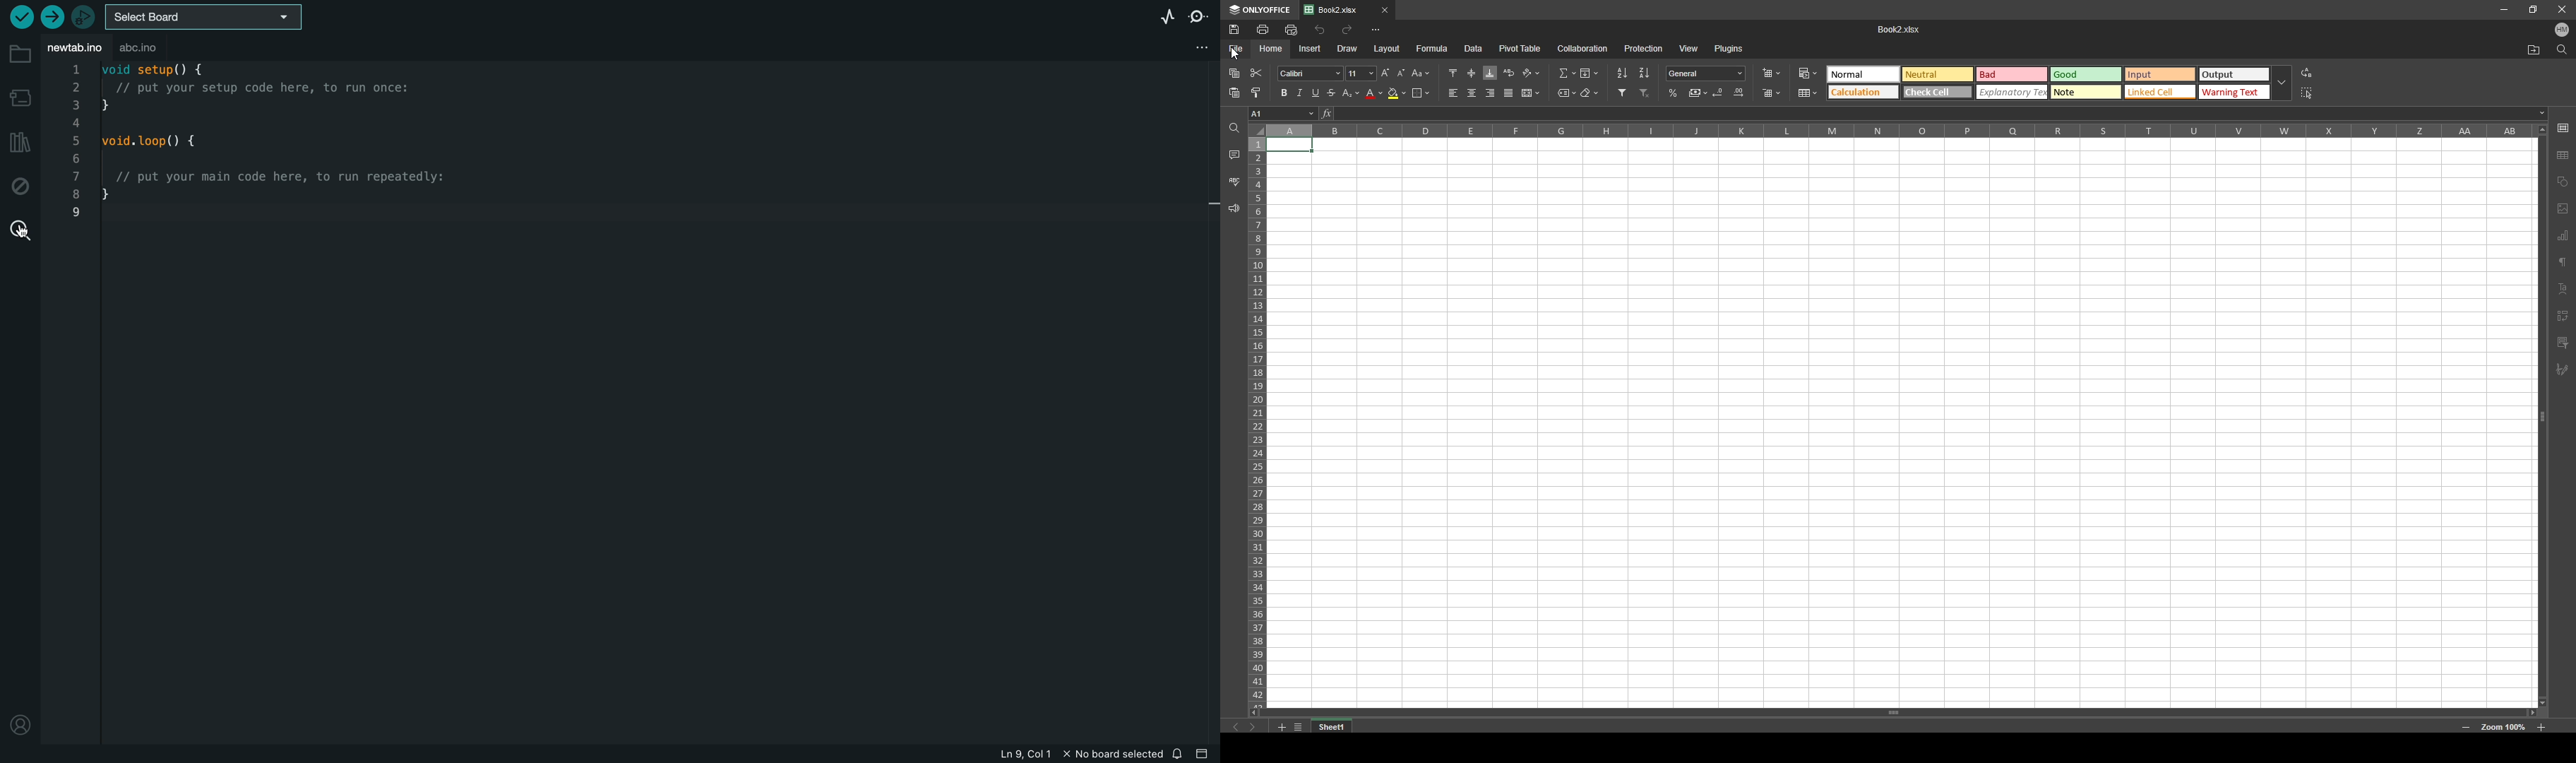 The height and width of the screenshot is (784, 2576). I want to click on zoom, so click(2502, 726).